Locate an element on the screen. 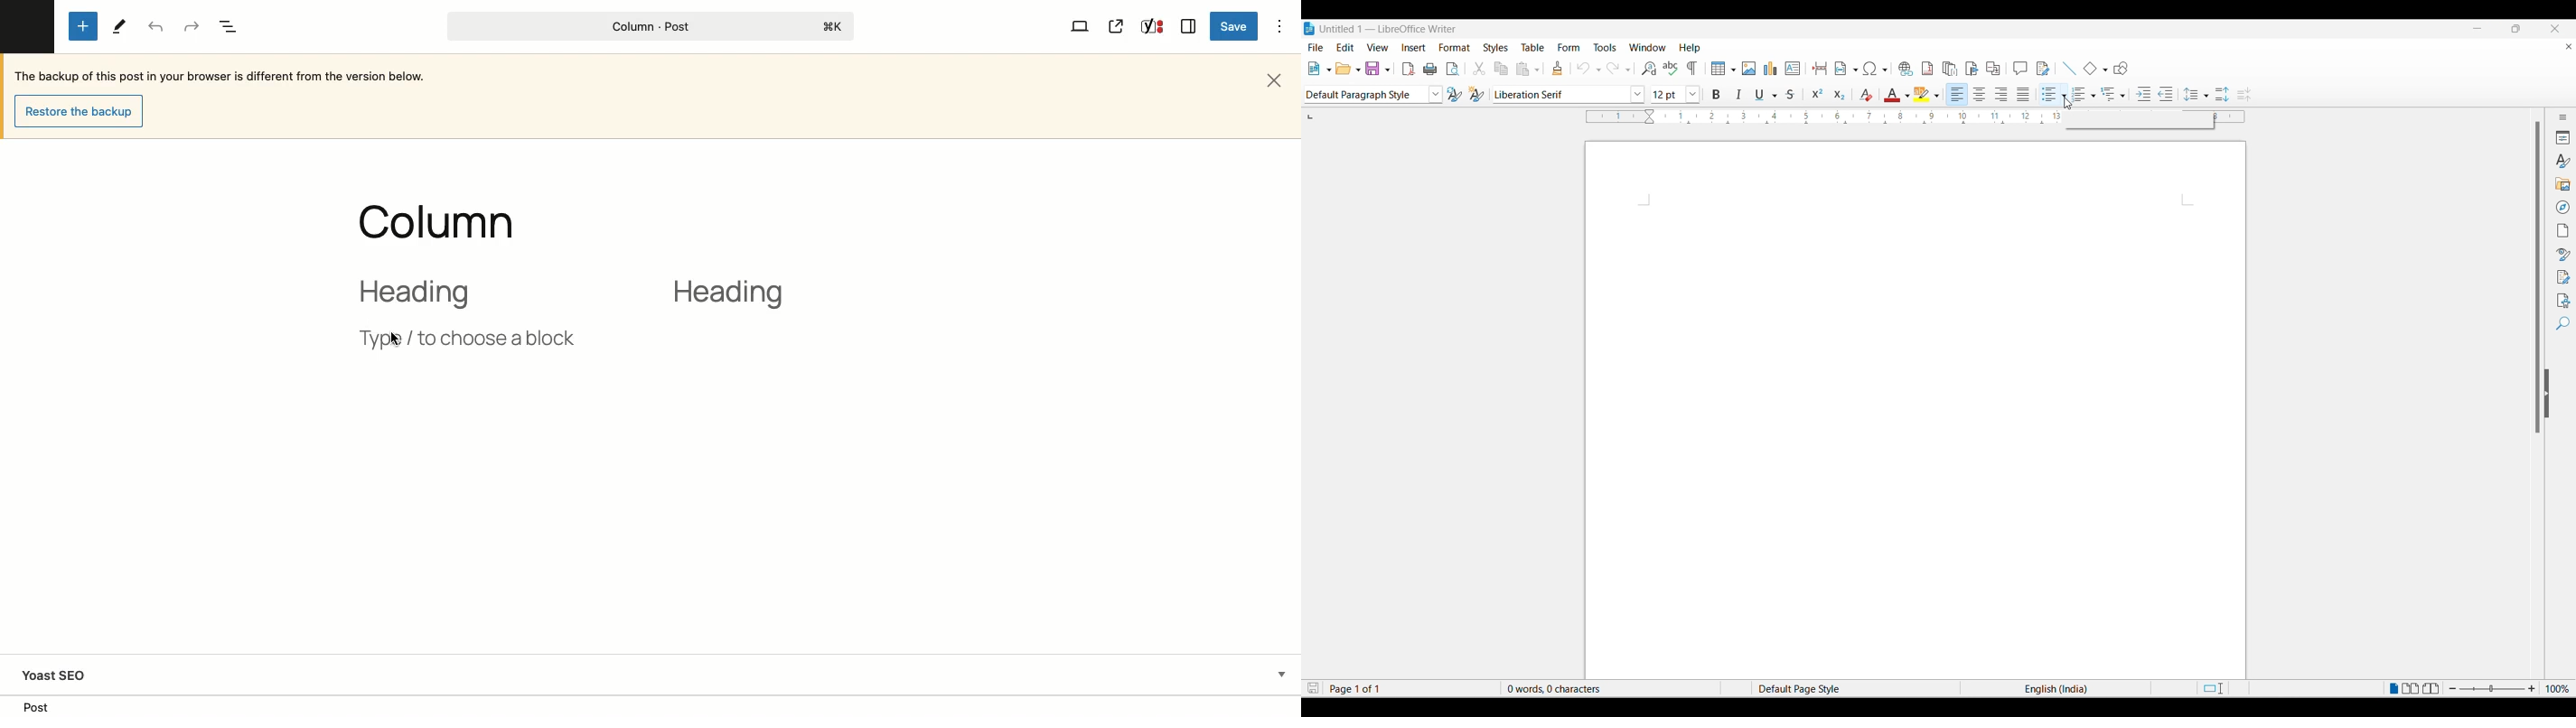  Find is located at coordinates (2561, 327).